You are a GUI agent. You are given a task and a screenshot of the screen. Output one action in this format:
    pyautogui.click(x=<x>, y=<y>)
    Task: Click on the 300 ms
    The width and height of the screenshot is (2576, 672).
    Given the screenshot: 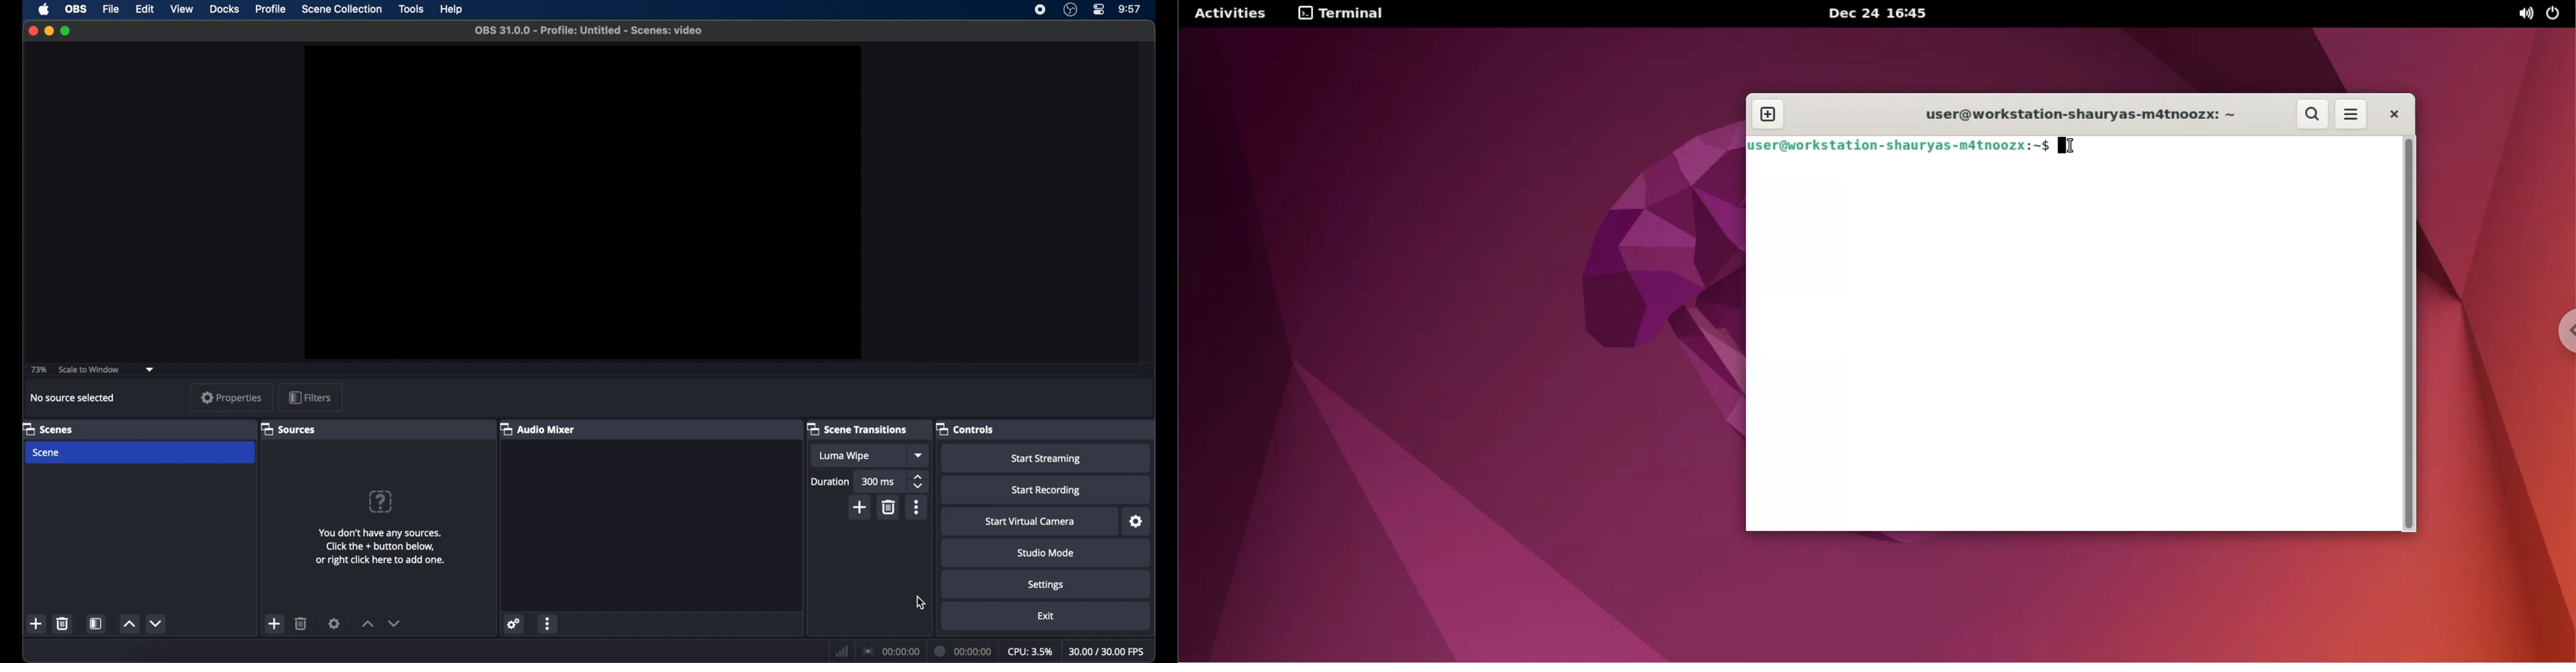 What is the action you would take?
    pyautogui.click(x=879, y=482)
    